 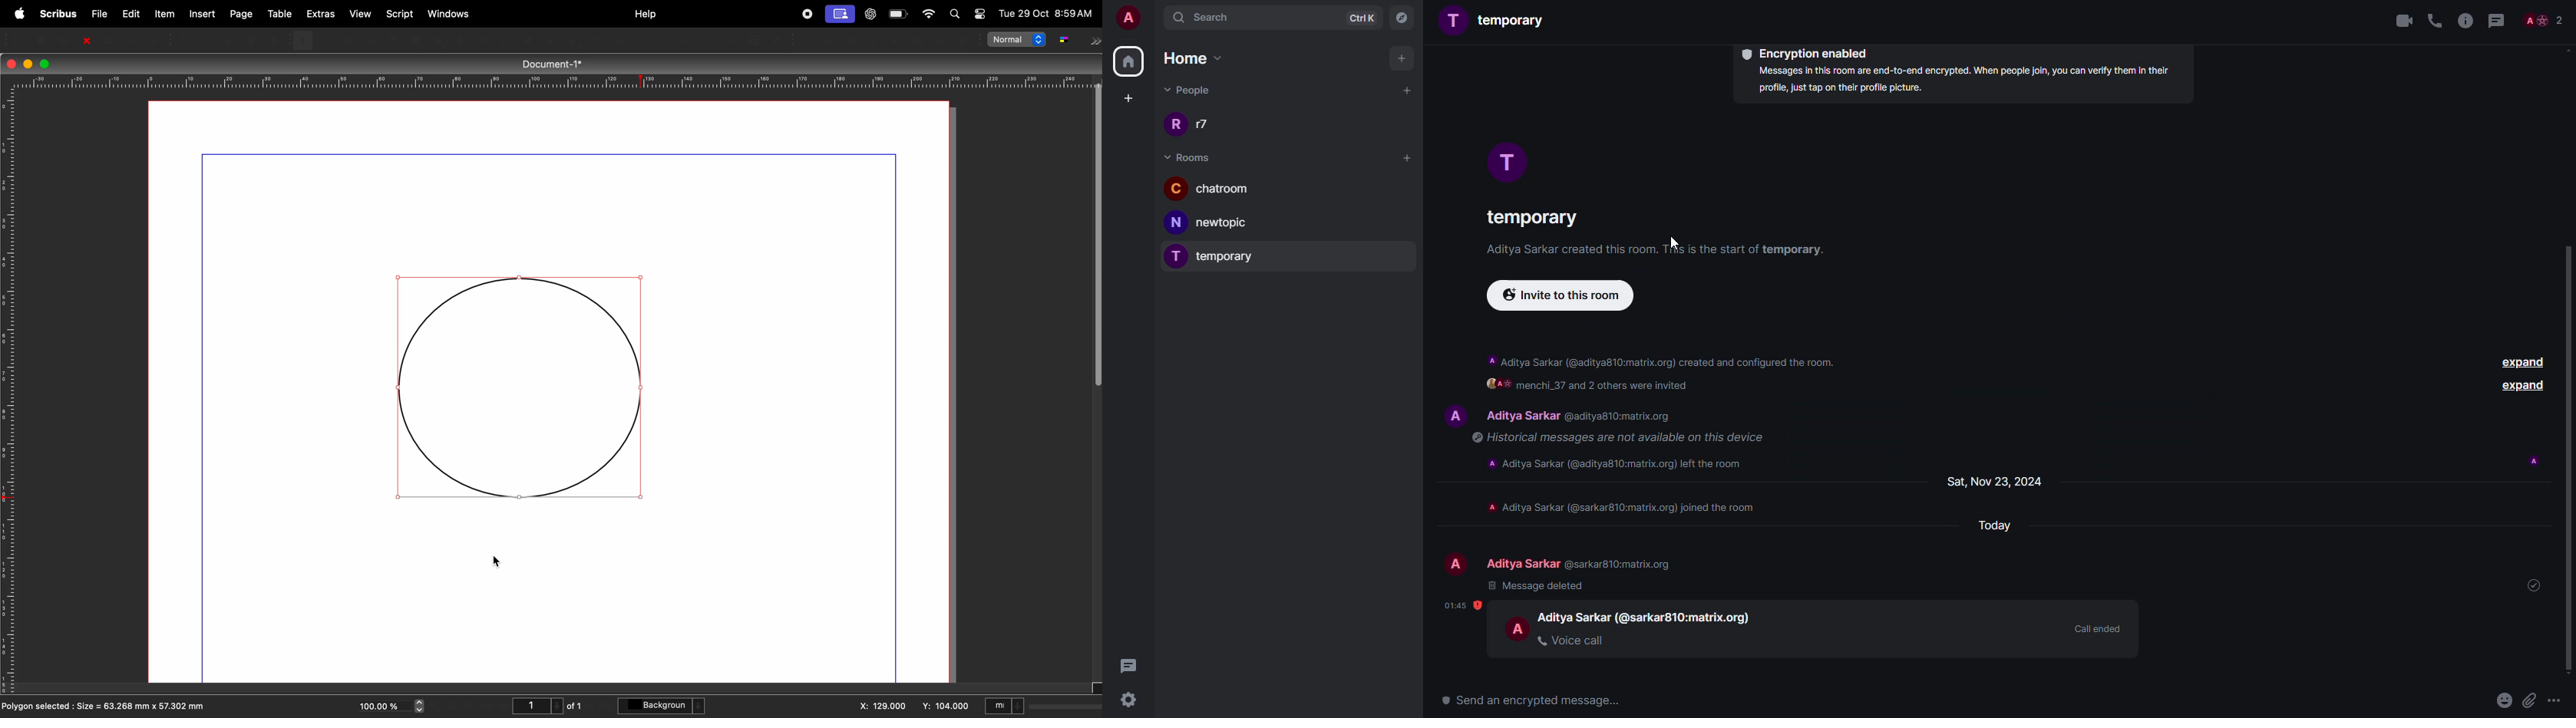 What do you see at coordinates (56, 14) in the screenshot?
I see `scribus` at bounding box center [56, 14].